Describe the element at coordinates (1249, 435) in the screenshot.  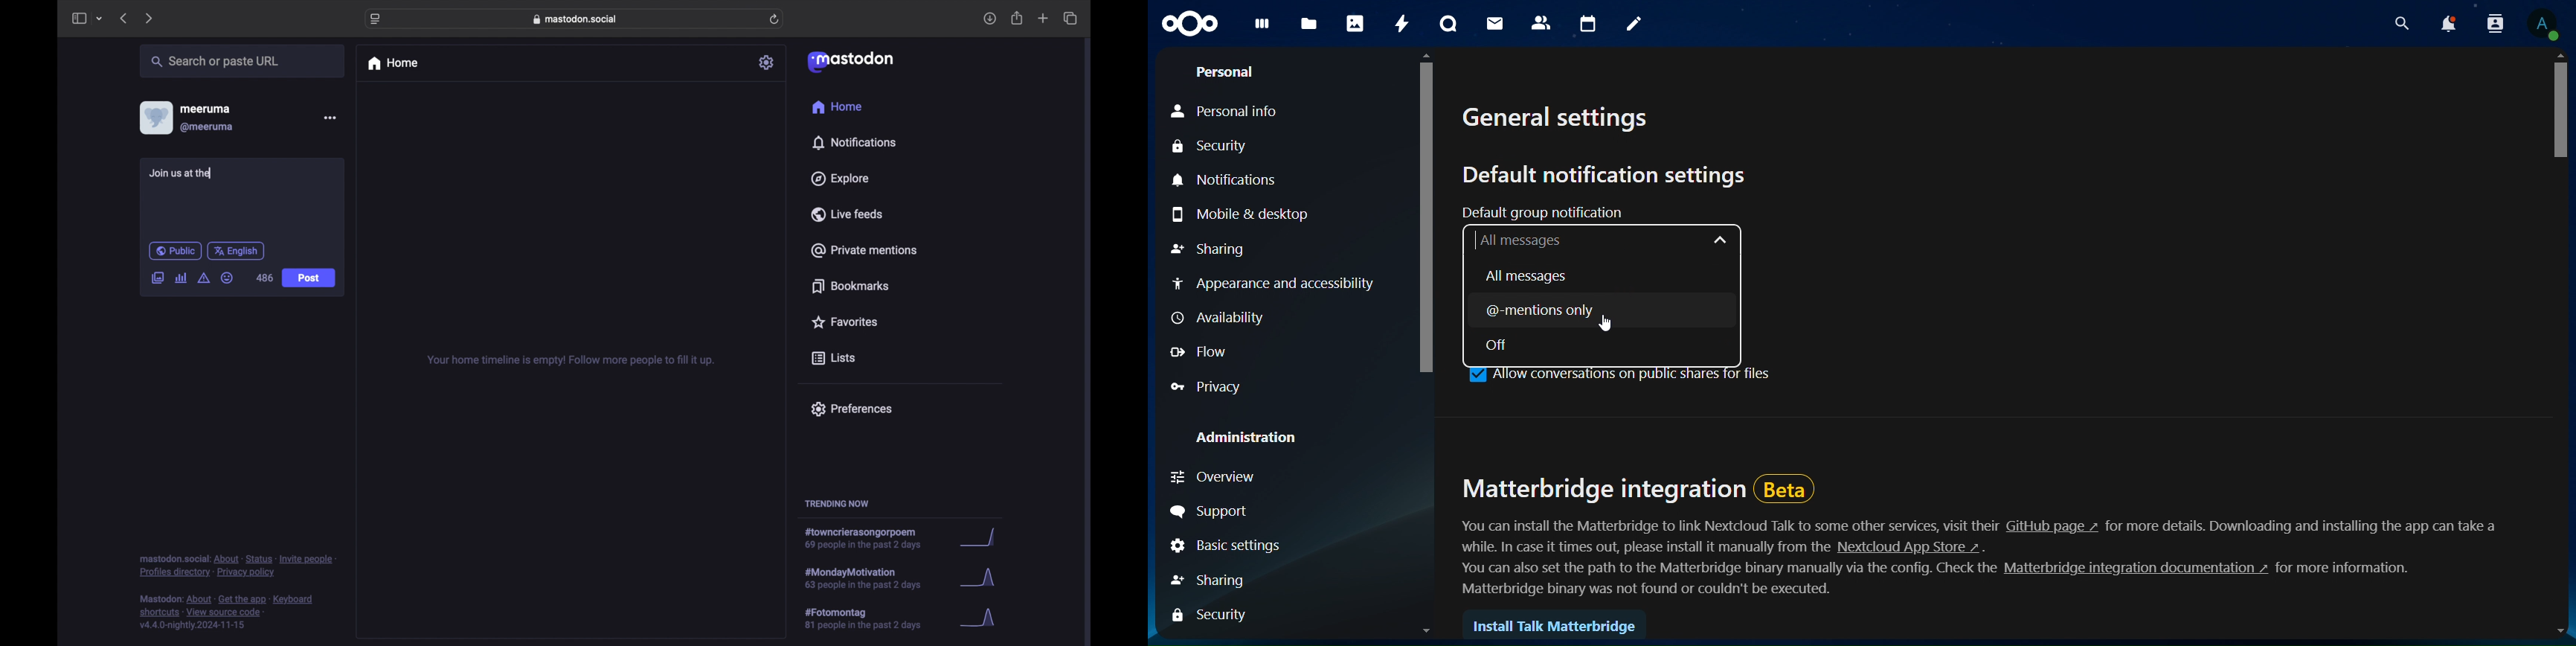
I see `administration` at that location.